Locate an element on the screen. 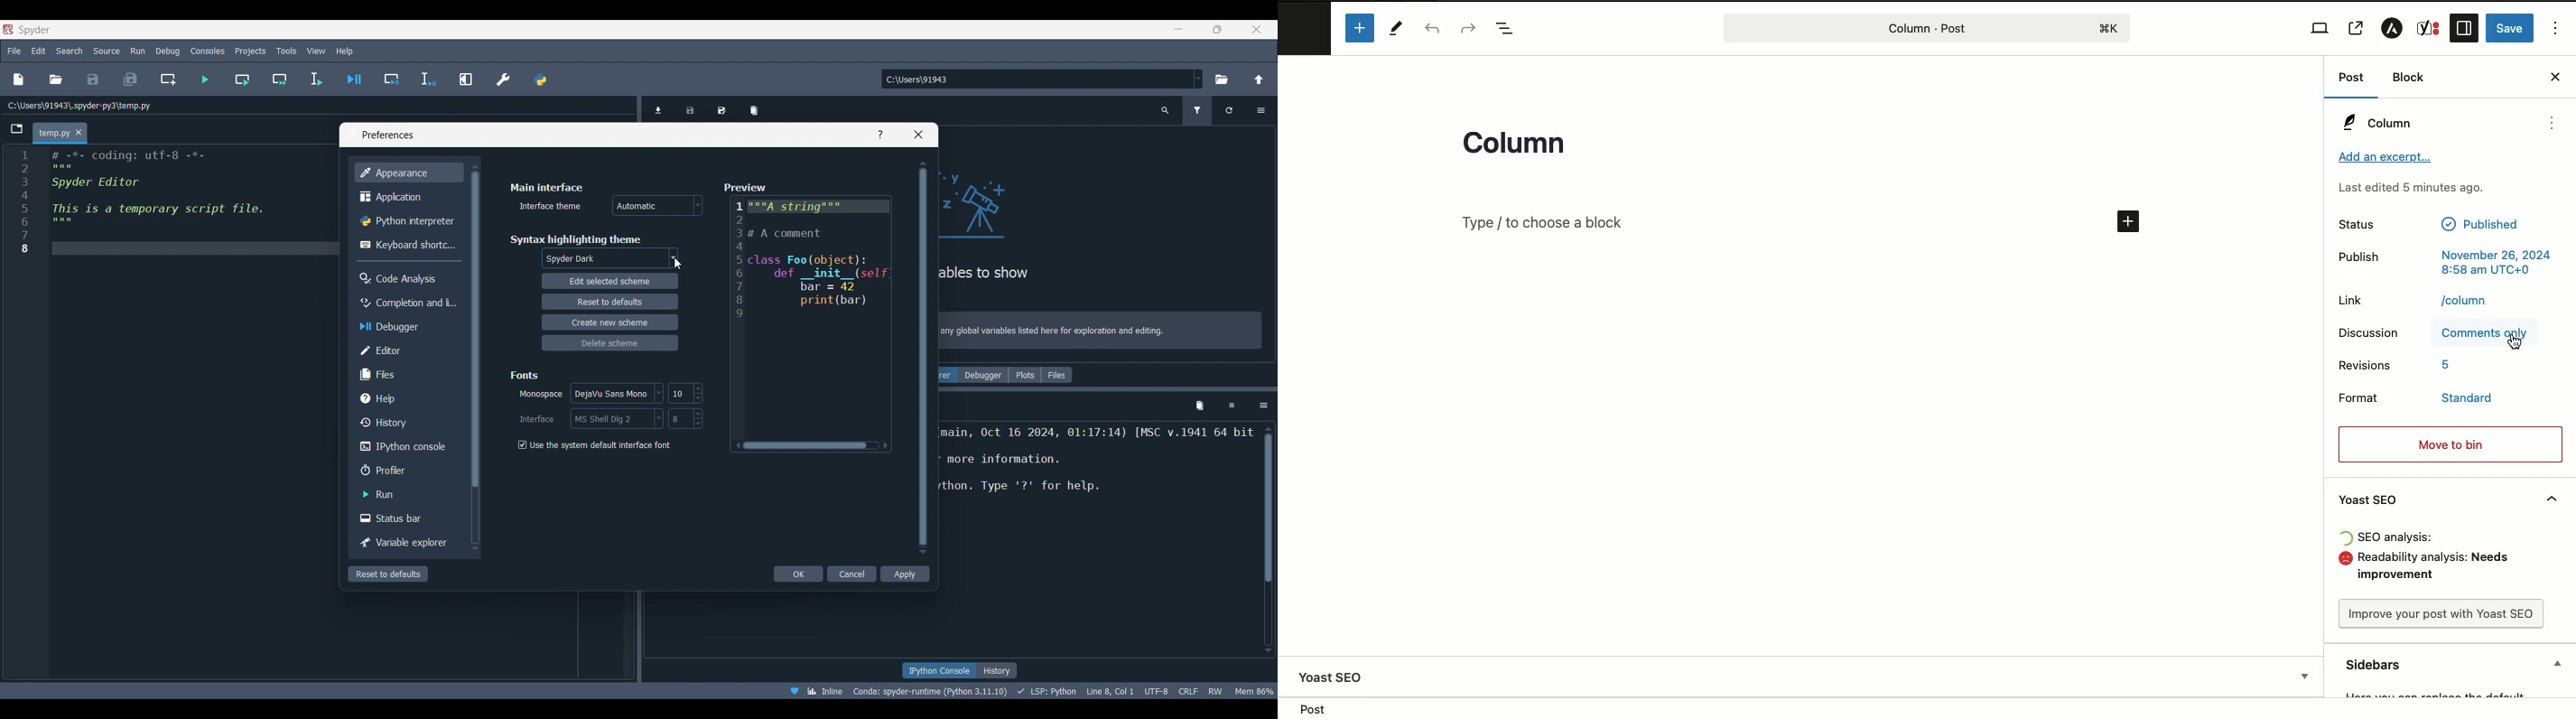 This screenshot has width=2576, height=728. Save data as is located at coordinates (722, 108).